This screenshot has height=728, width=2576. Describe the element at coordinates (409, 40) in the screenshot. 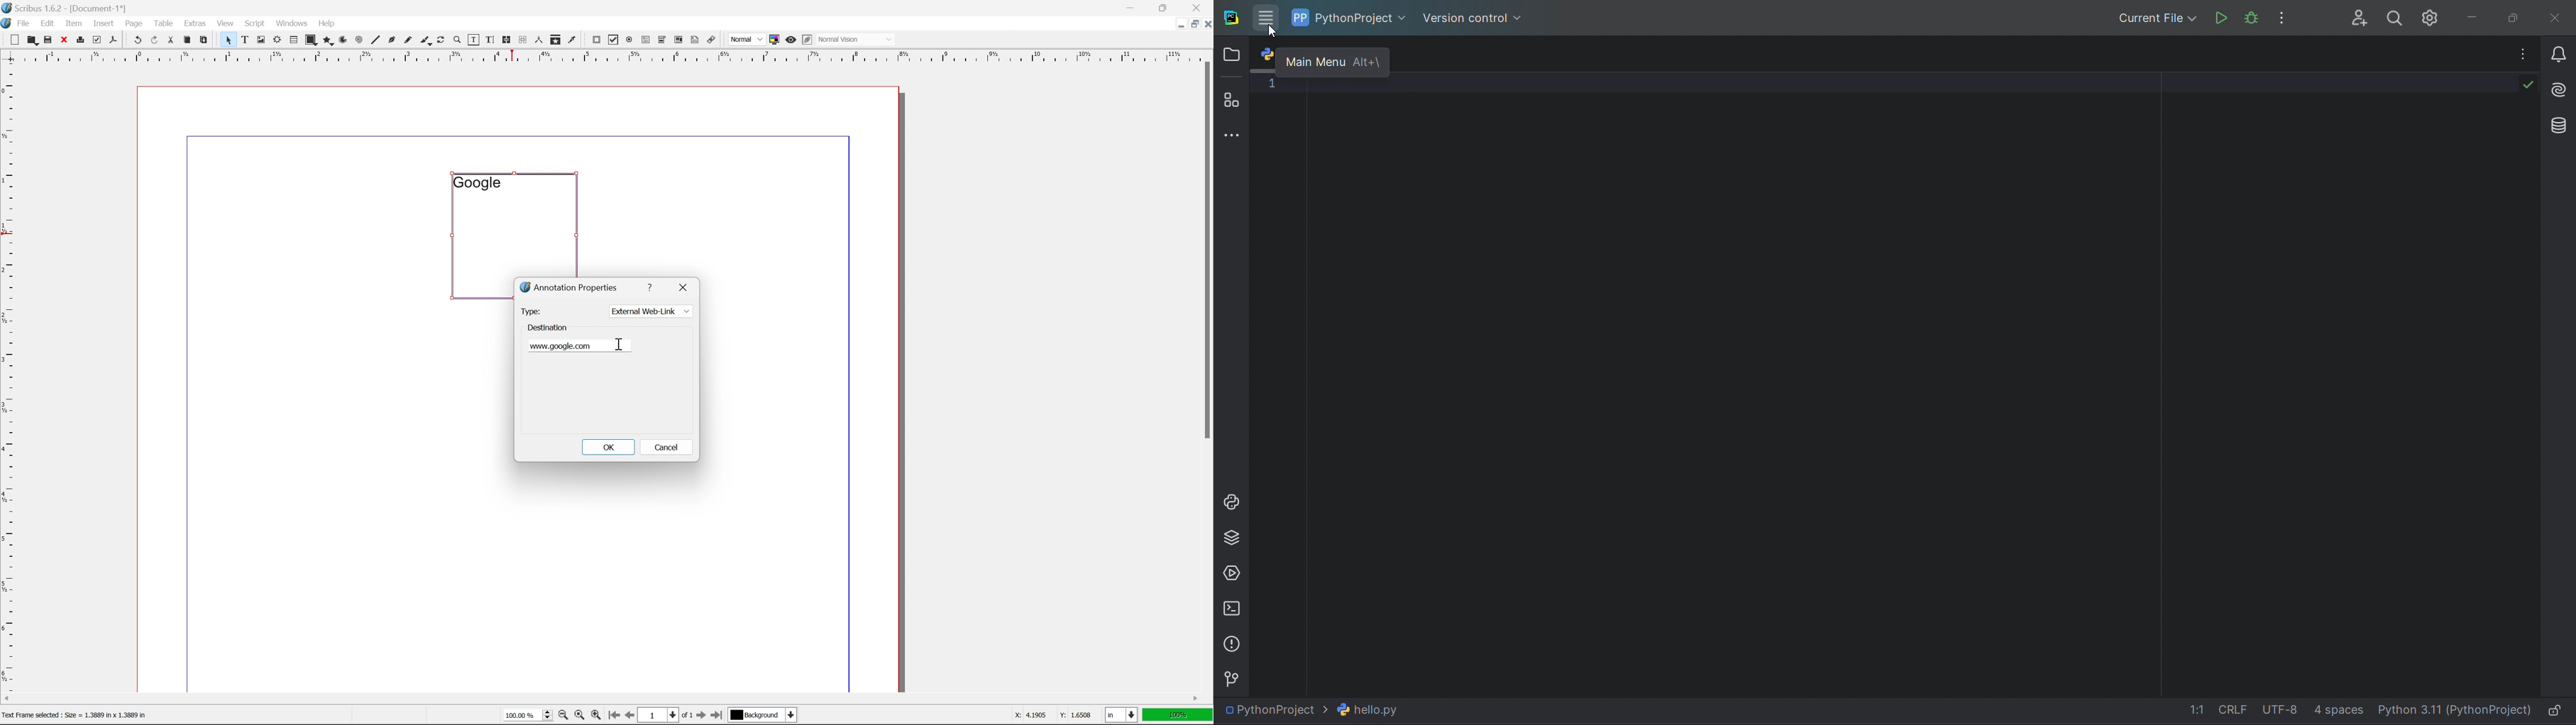

I see `freehand line` at that location.